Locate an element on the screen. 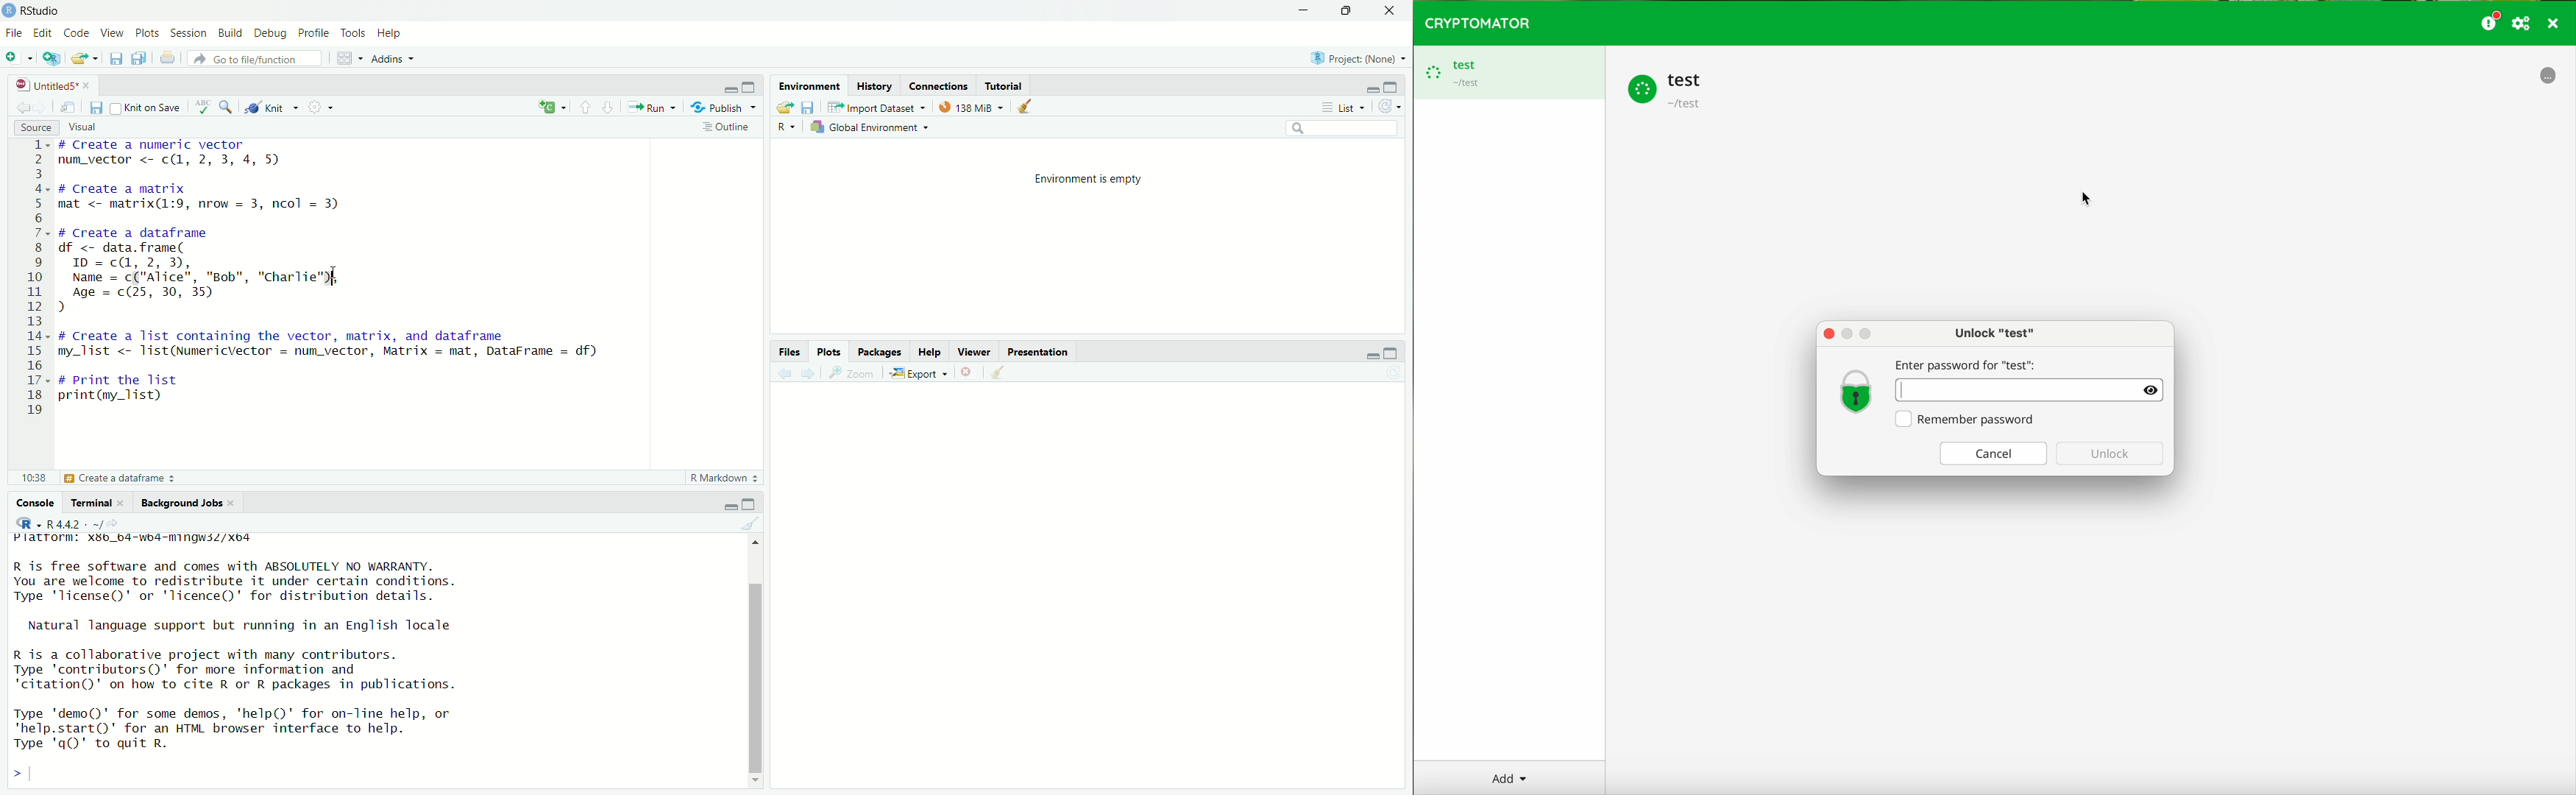 The width and height of the screenshot is (2576, 812). files is located at coordinates (811, 107).